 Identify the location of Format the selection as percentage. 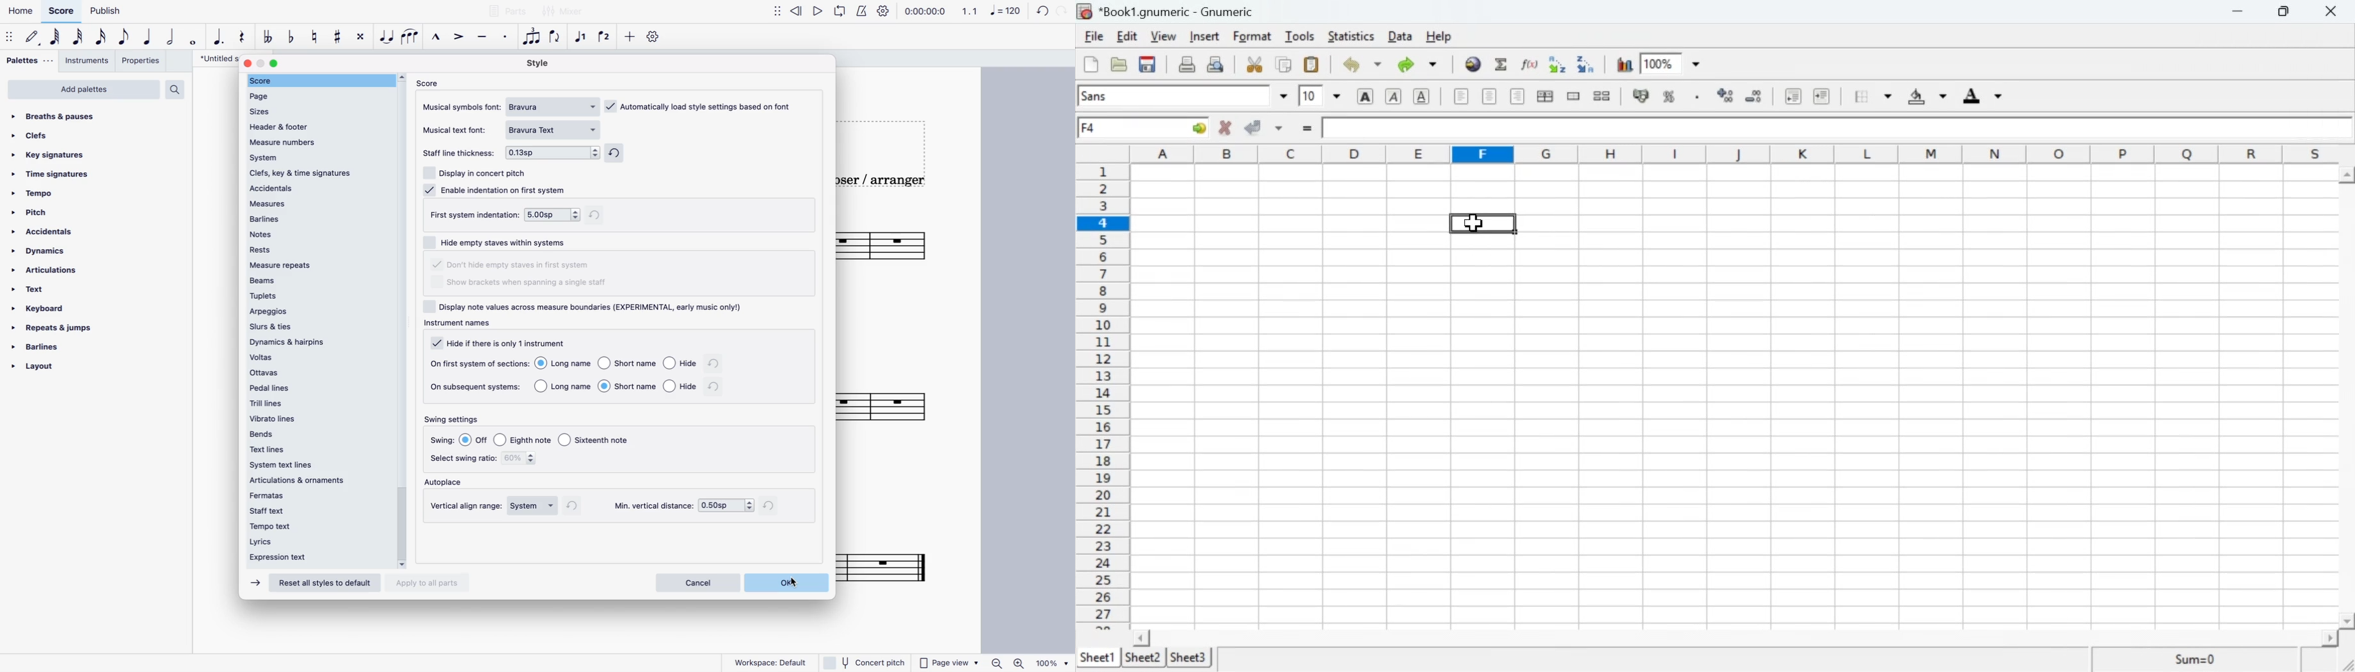
(1669, 96).